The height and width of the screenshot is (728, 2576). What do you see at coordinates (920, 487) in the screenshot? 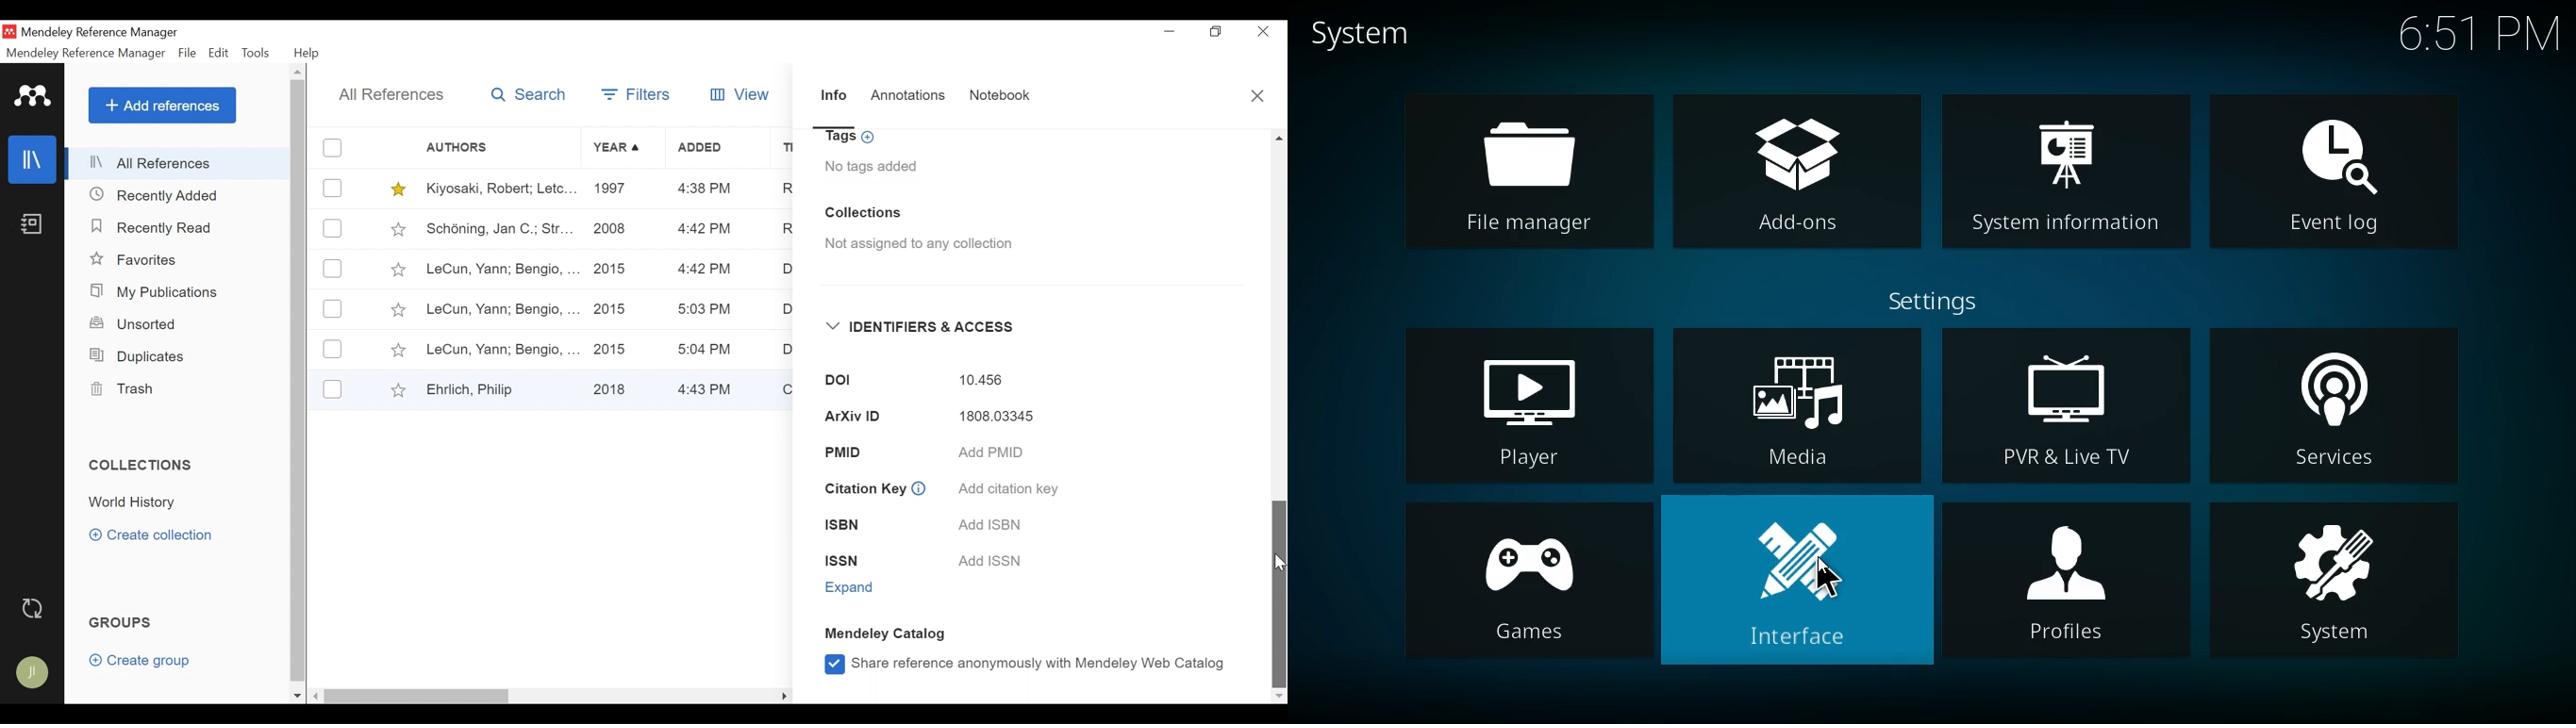
I see `Information` at bounding box center [920, 487].